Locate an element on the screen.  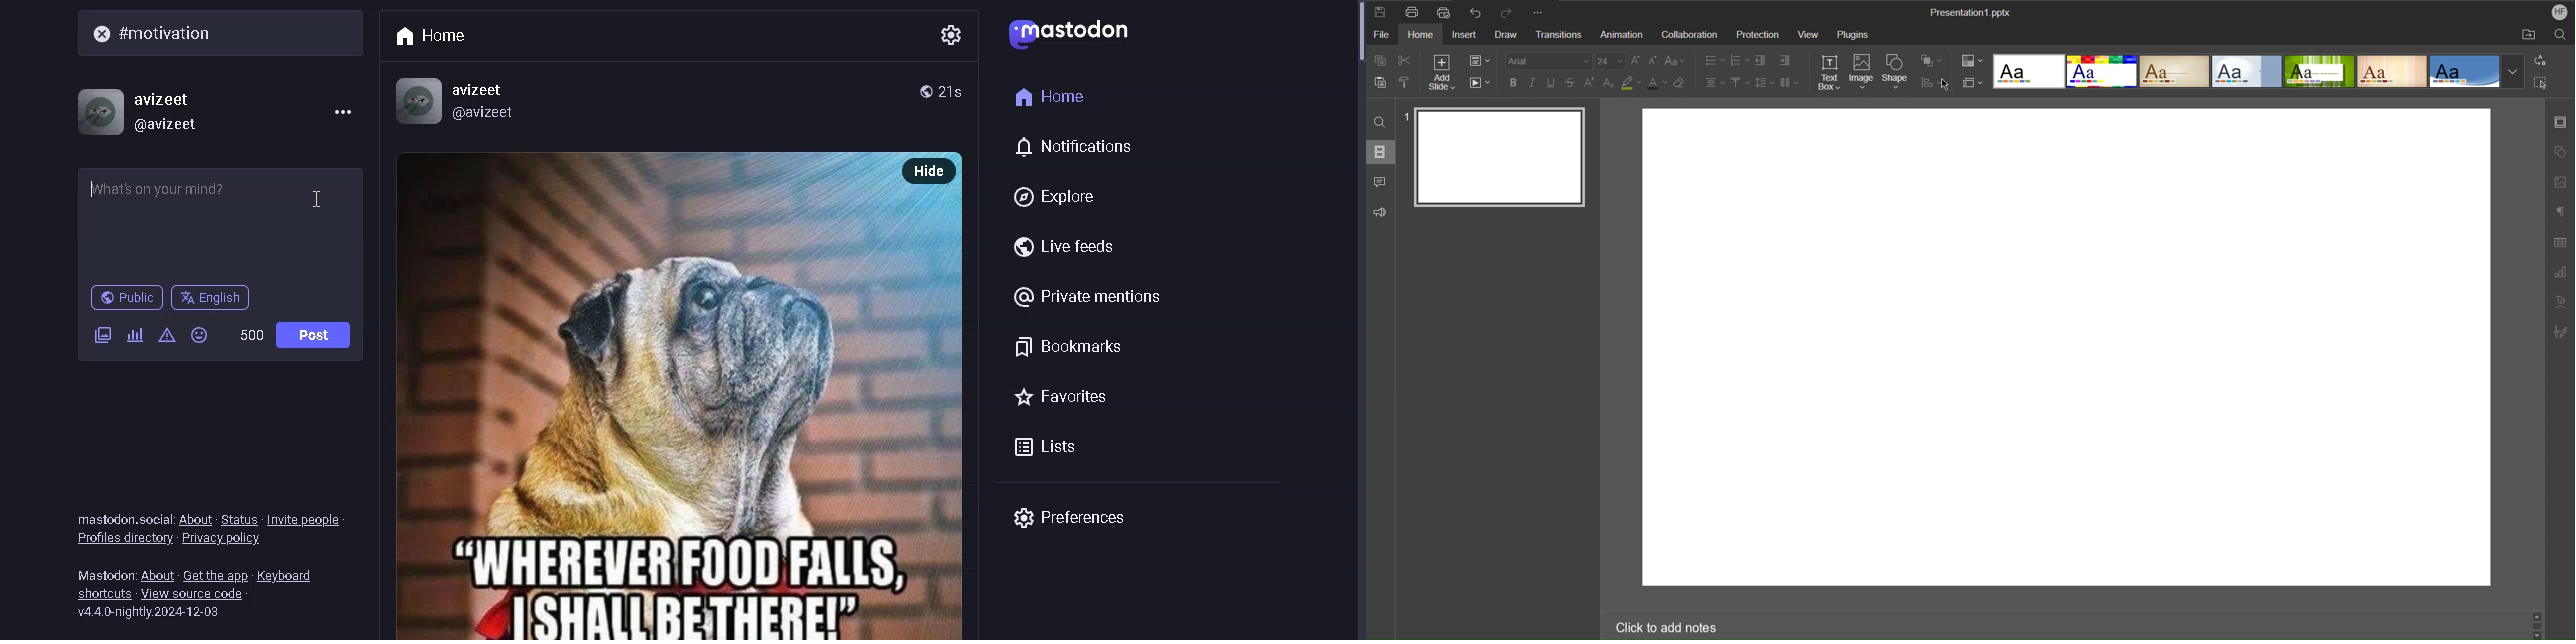
Increase Indent is located at coordinates (1784, 60).